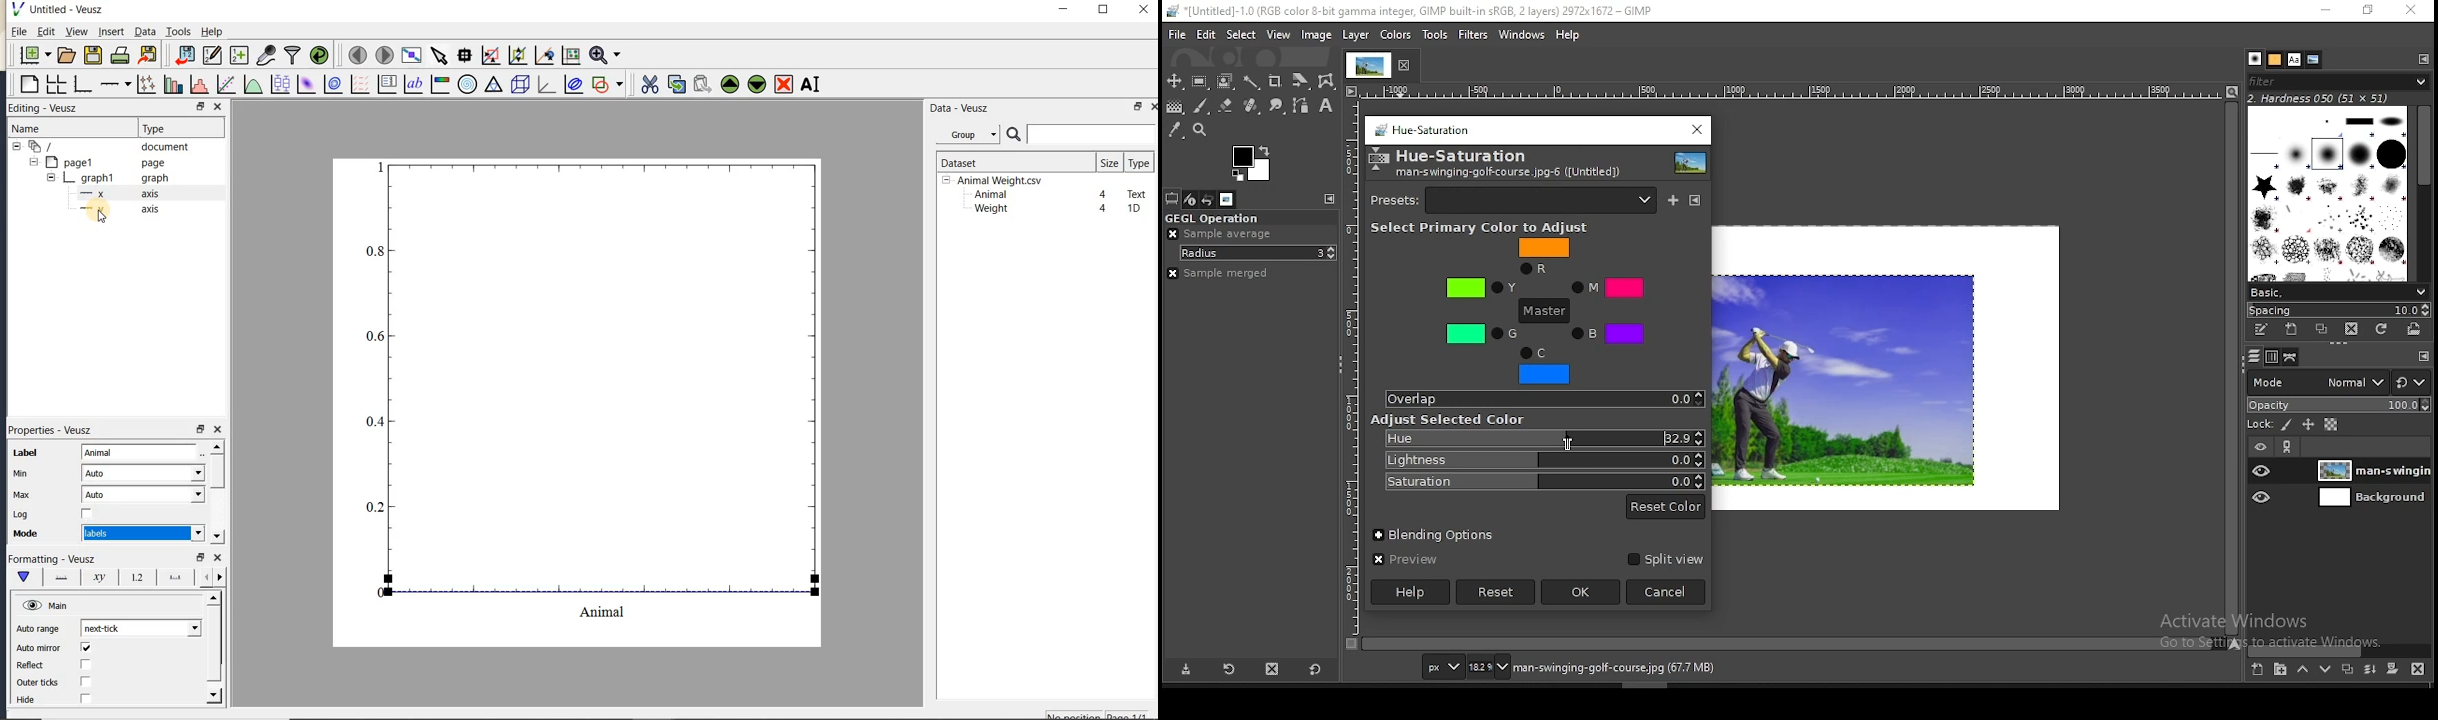  I want to click on document, so click(105, 147).